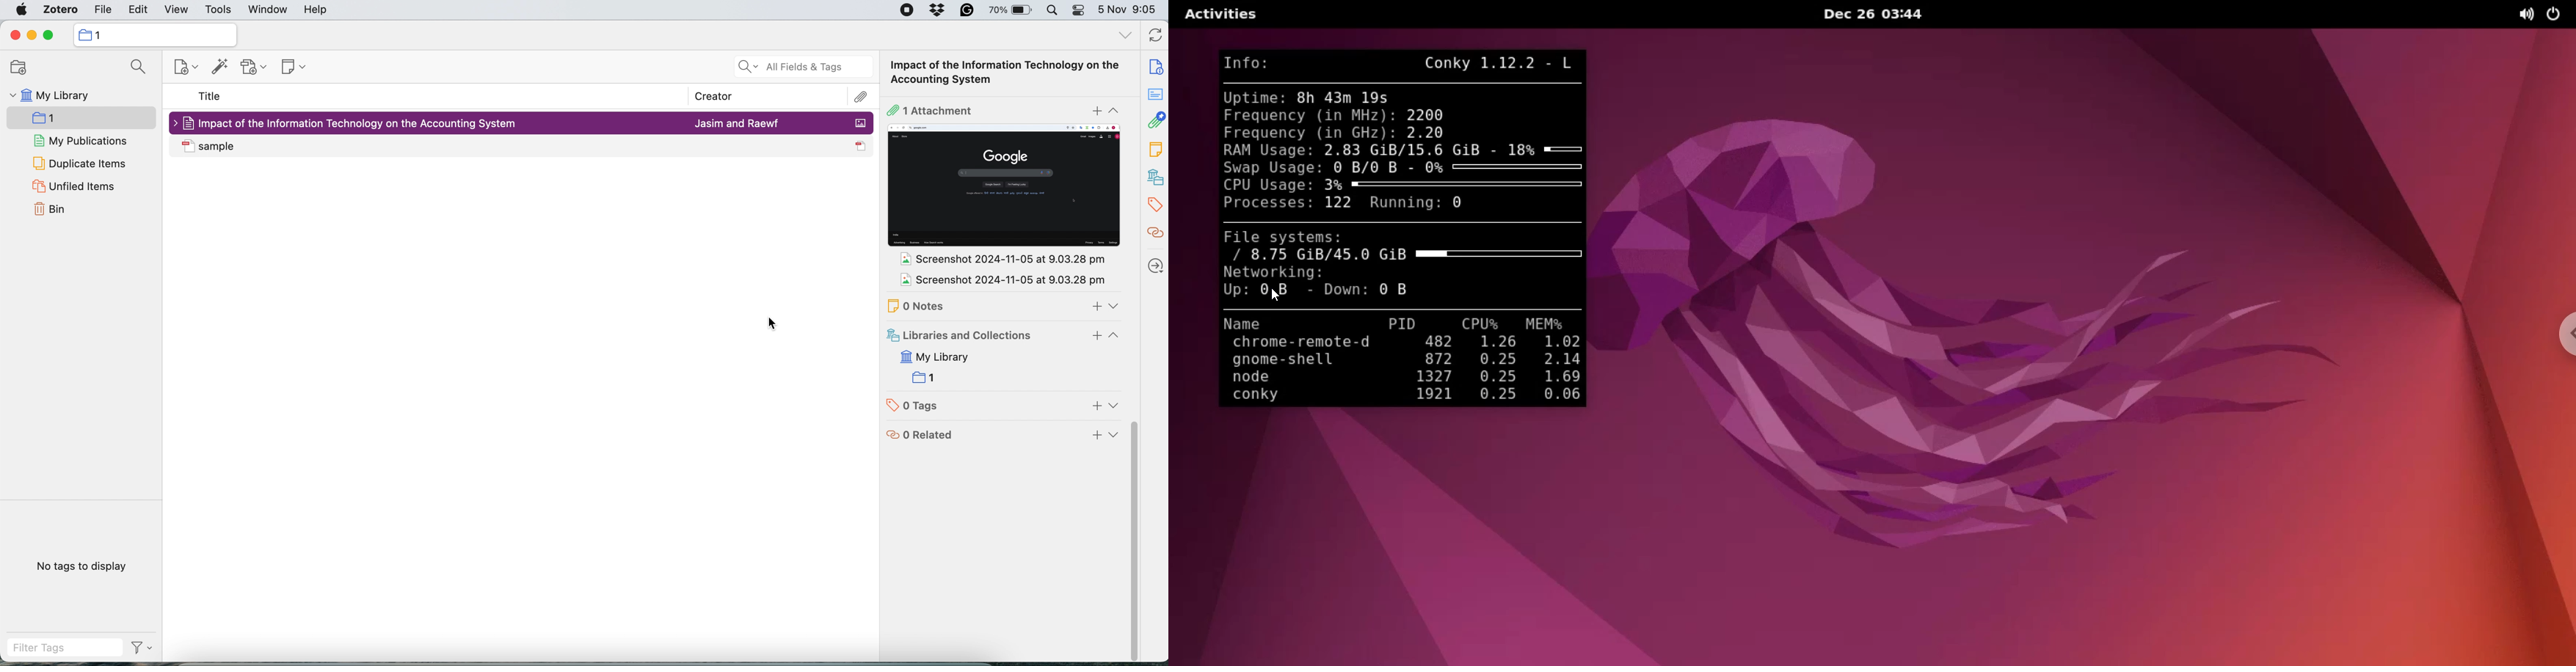 This screenshot has height=672, width=2576. What do you see at coordinates (523, 147) in the screenshot?
I see `sample` at bounding box center [523, 147].